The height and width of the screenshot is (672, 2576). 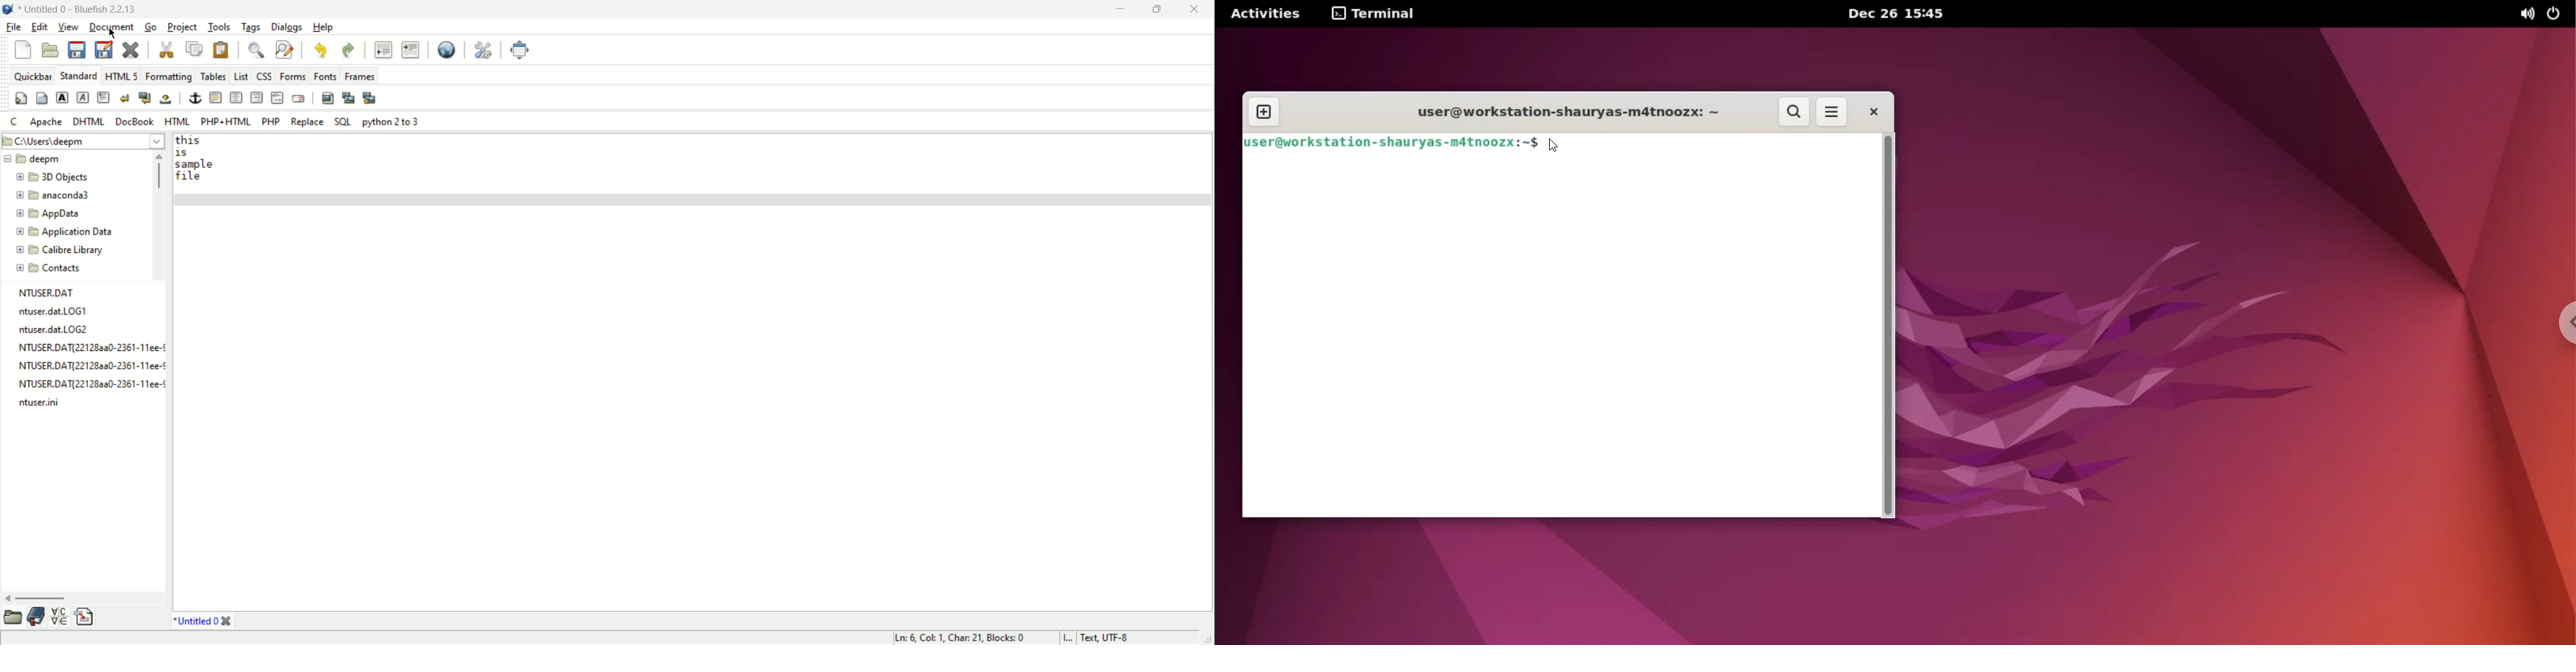 I want to click on python 2 to 3, so click(x=391, y=123).